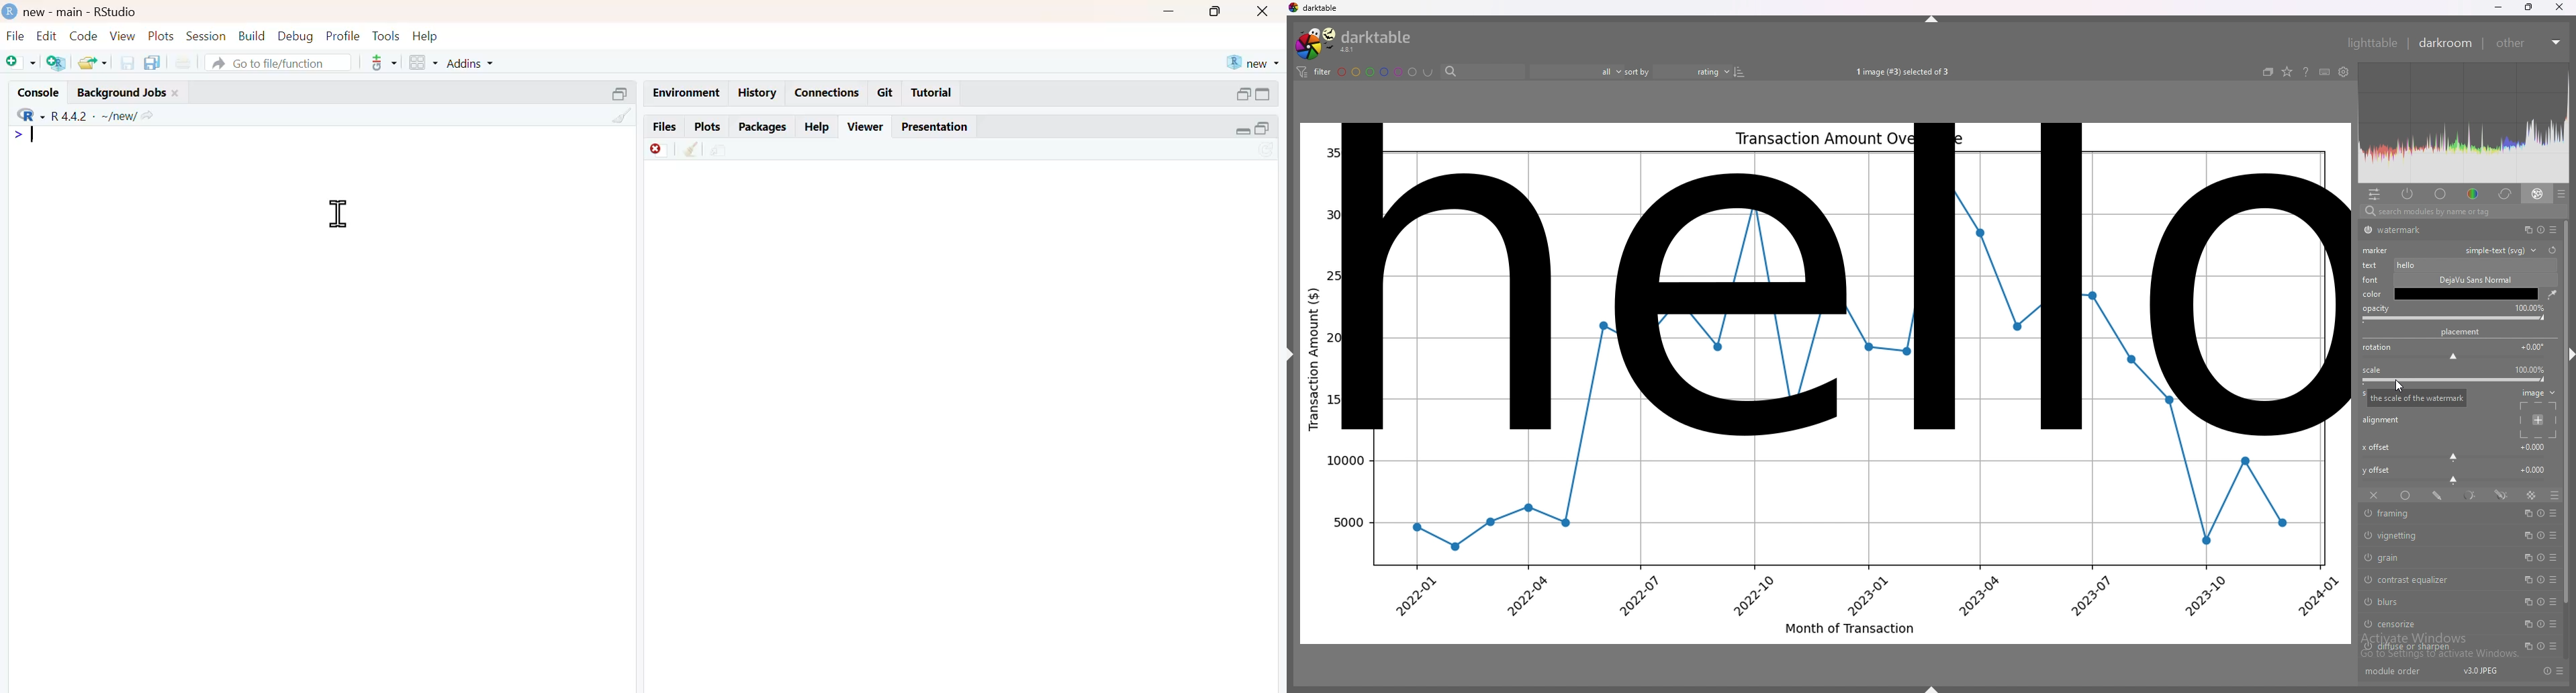  Describe the element at coordinates (122, 94) in the screenshot. I see `background jobs` at that location.